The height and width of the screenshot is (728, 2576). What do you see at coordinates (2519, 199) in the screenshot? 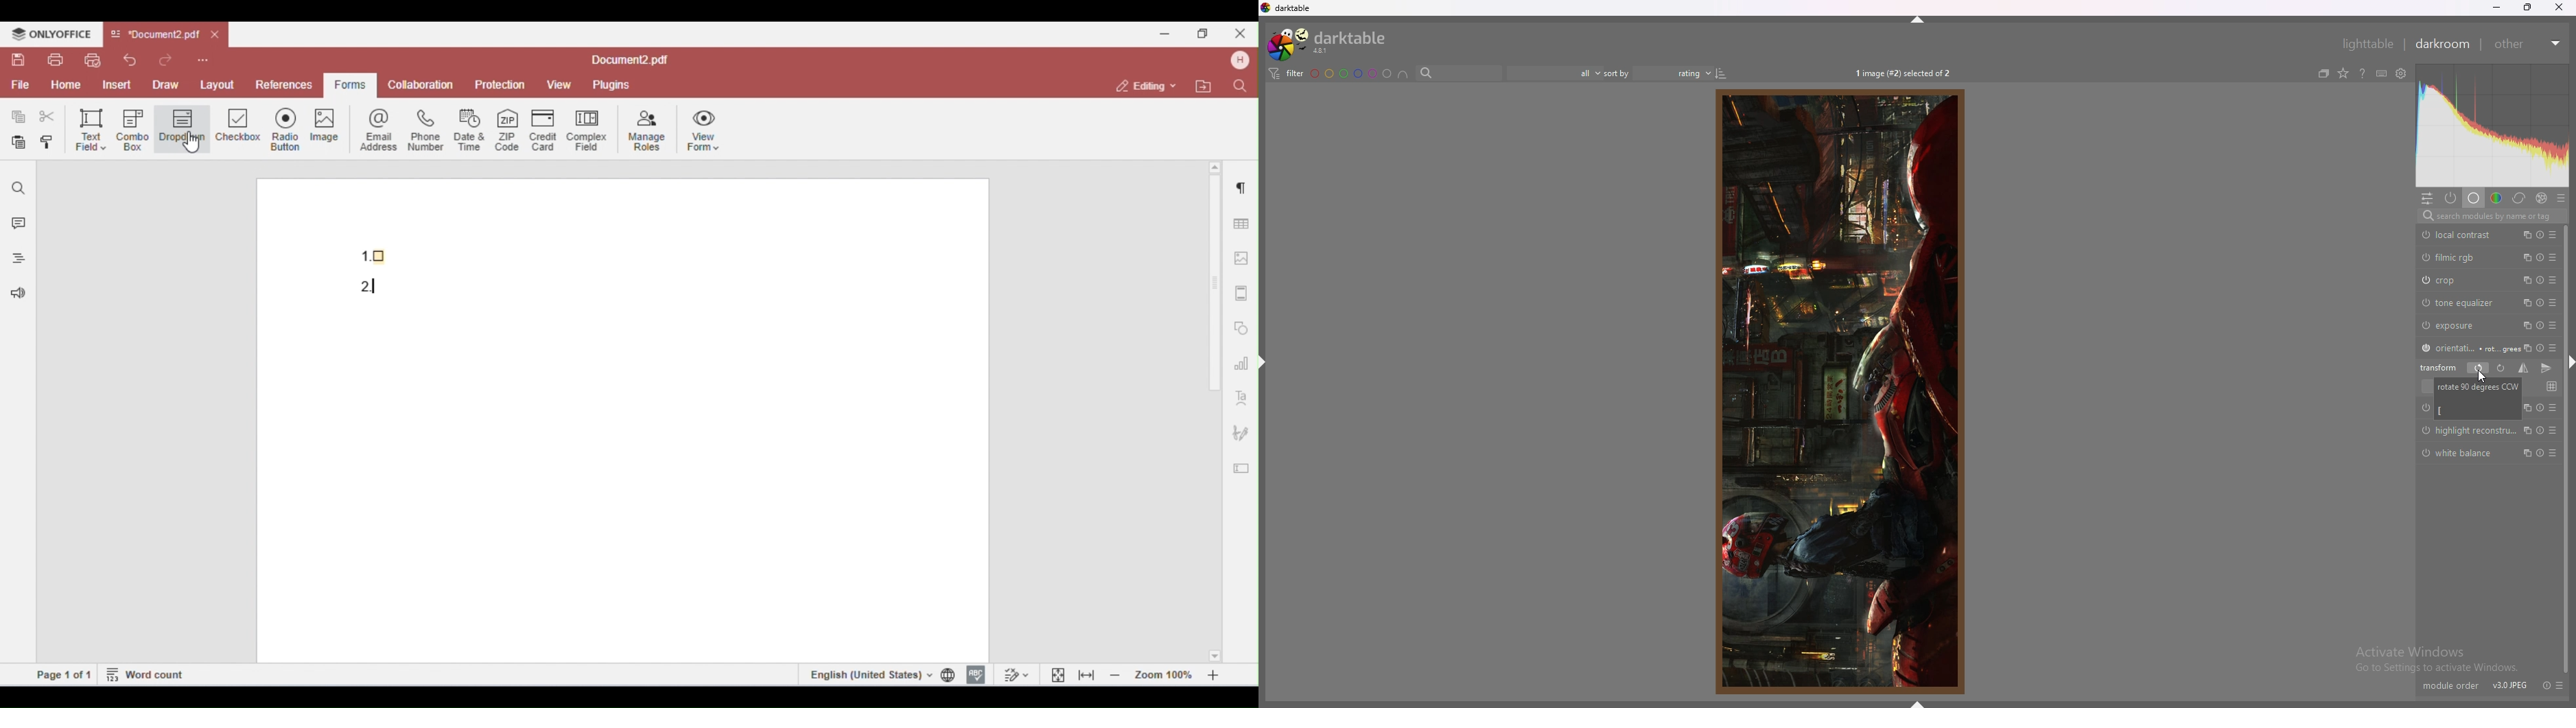
I see `correct` at bounding box center [2519, 199].